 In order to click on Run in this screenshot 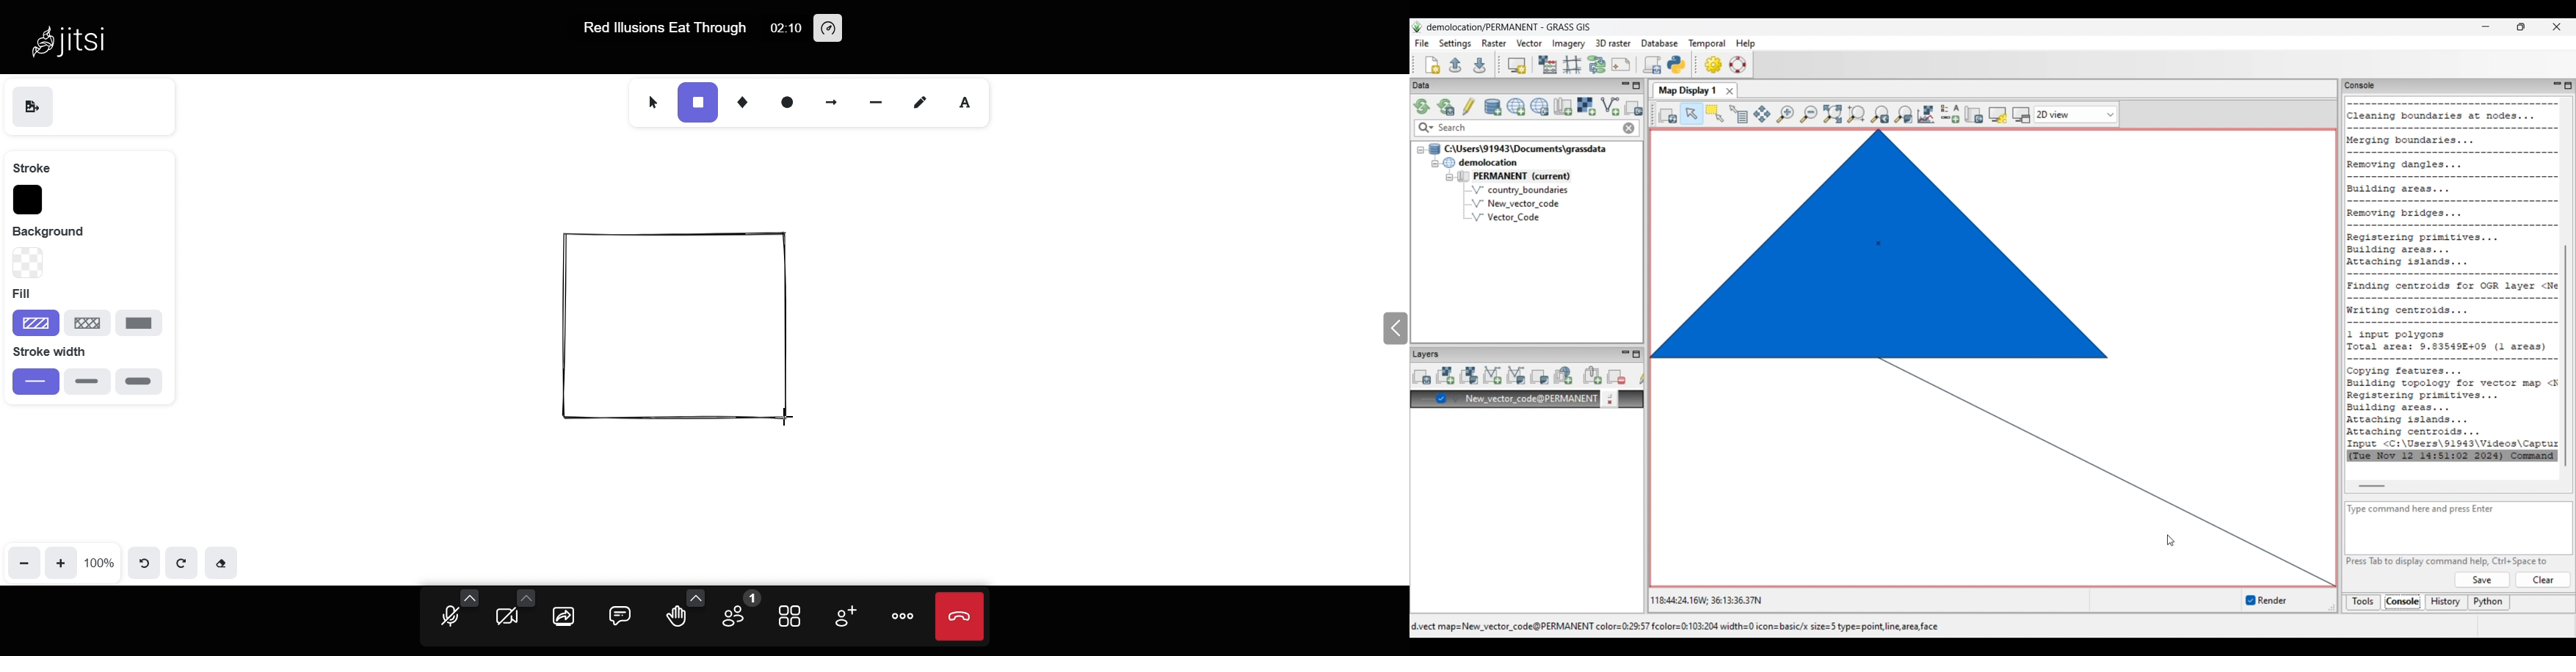, I will do `click(2544, 580)`.